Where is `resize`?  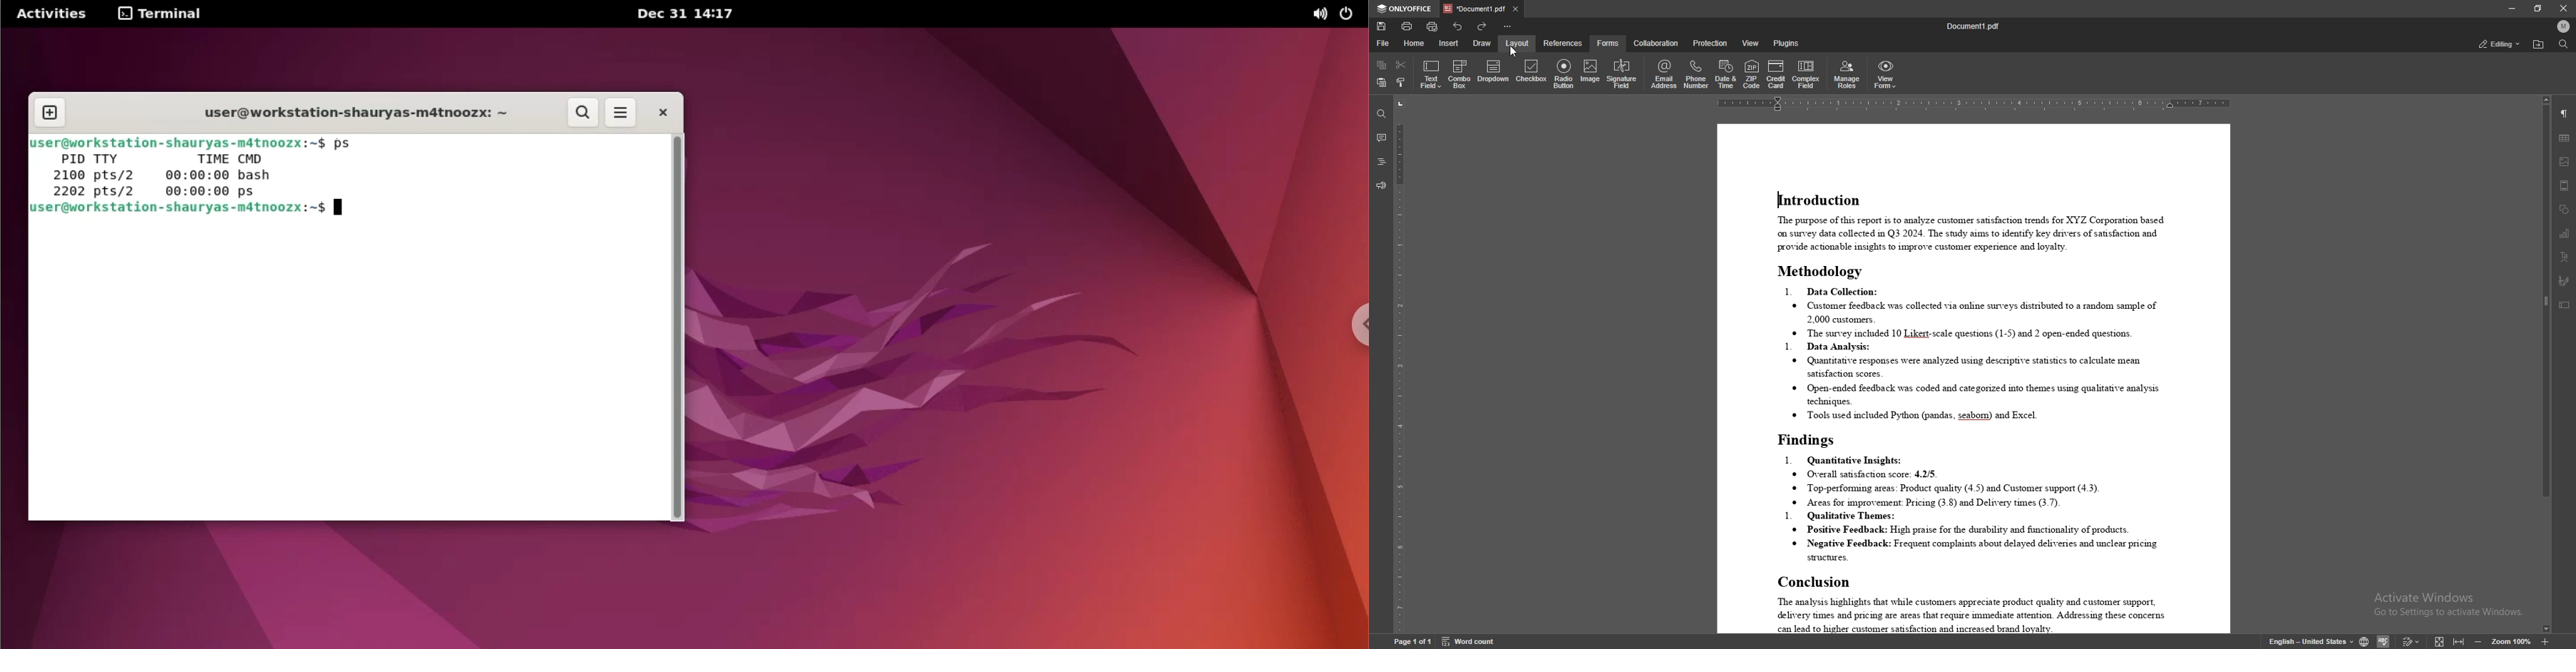 resize is located at coordinates (2538, 8).